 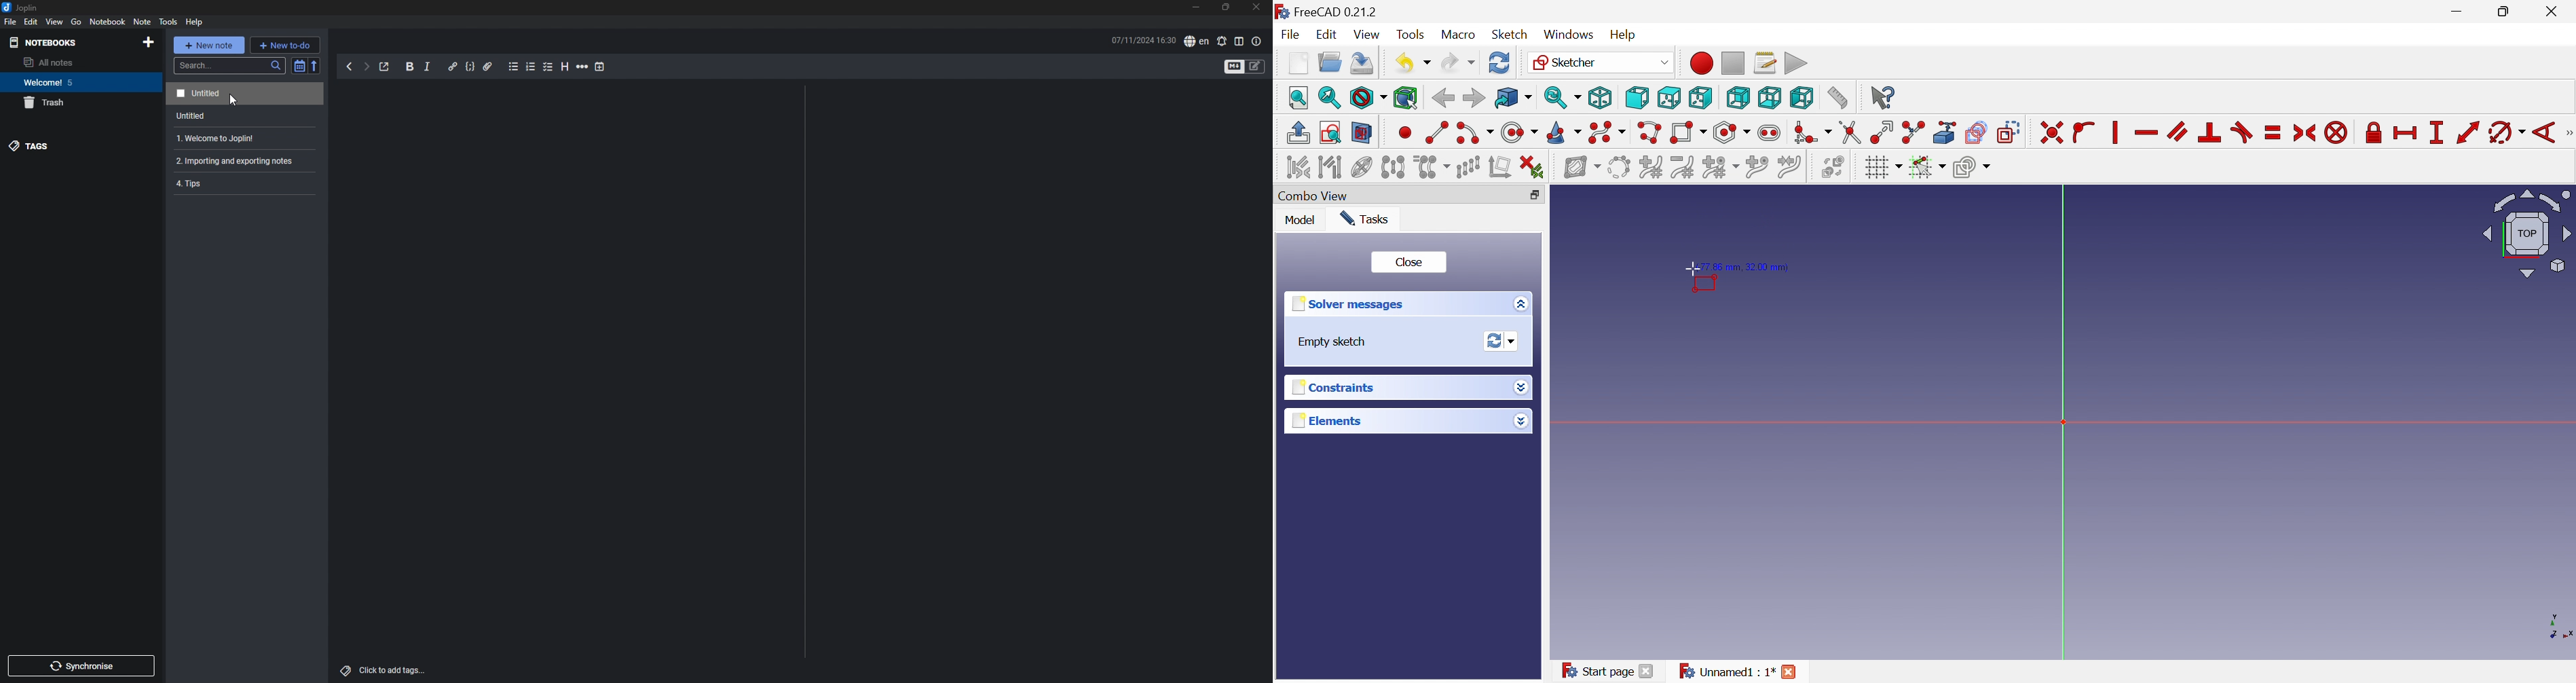 What do you see at coordinates (1239, 41) in the screenshot?
I see `toggle editor layout` at bounding box center [1239, 41].